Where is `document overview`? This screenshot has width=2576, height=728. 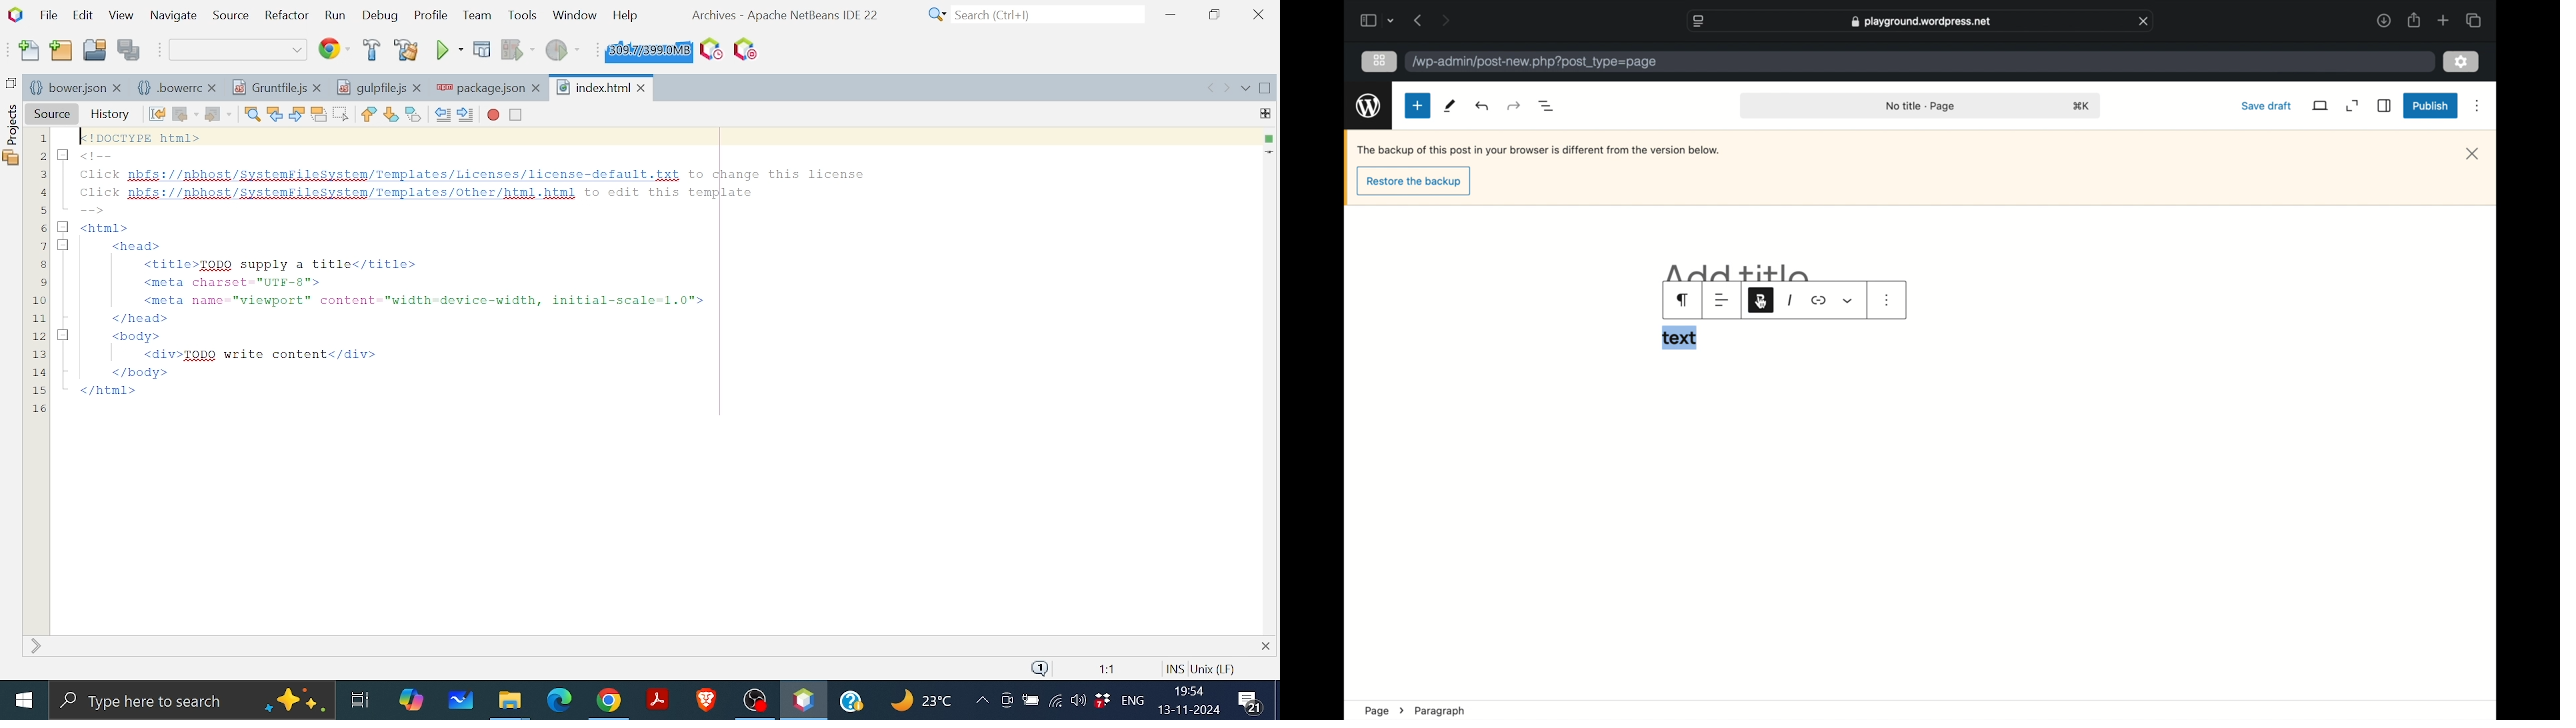 document overview is located at coordinates (1545, 105).